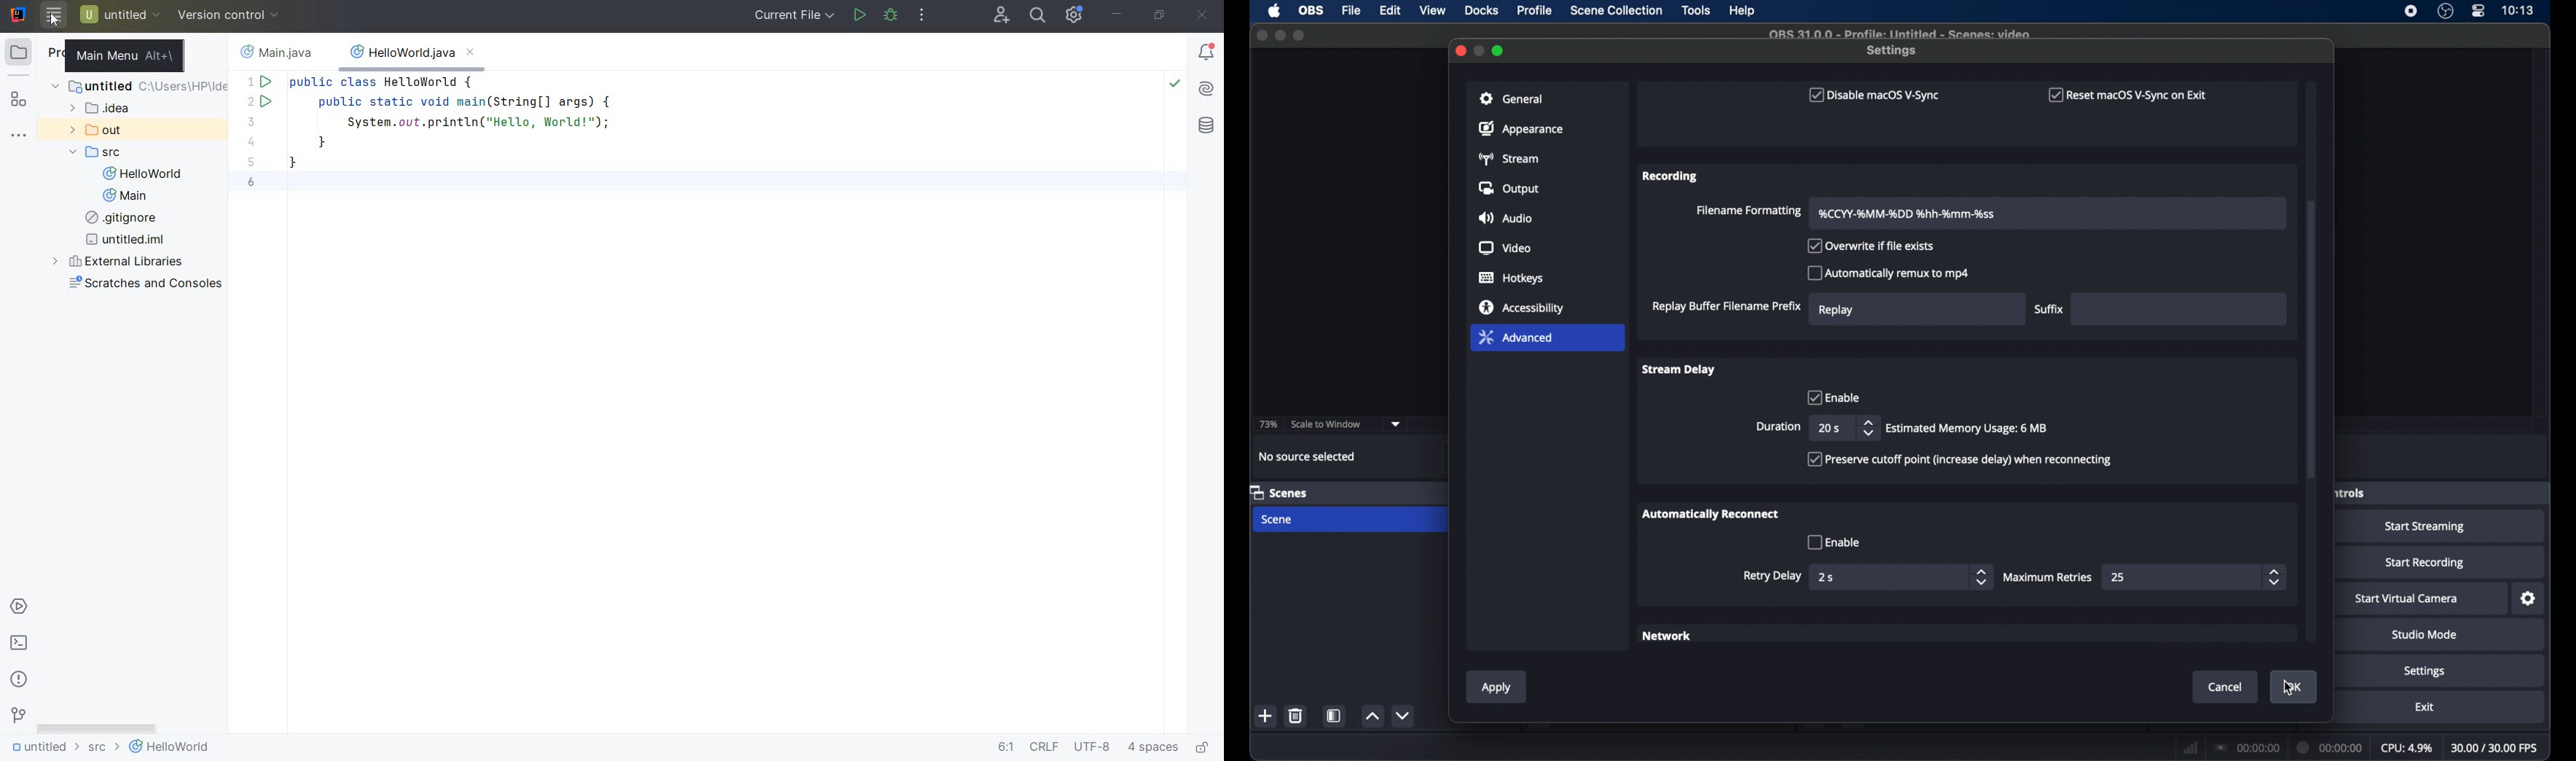 The width and height of the screenshot is (2576, 784). I want to click on stepper buttons, so click(1980, 577).